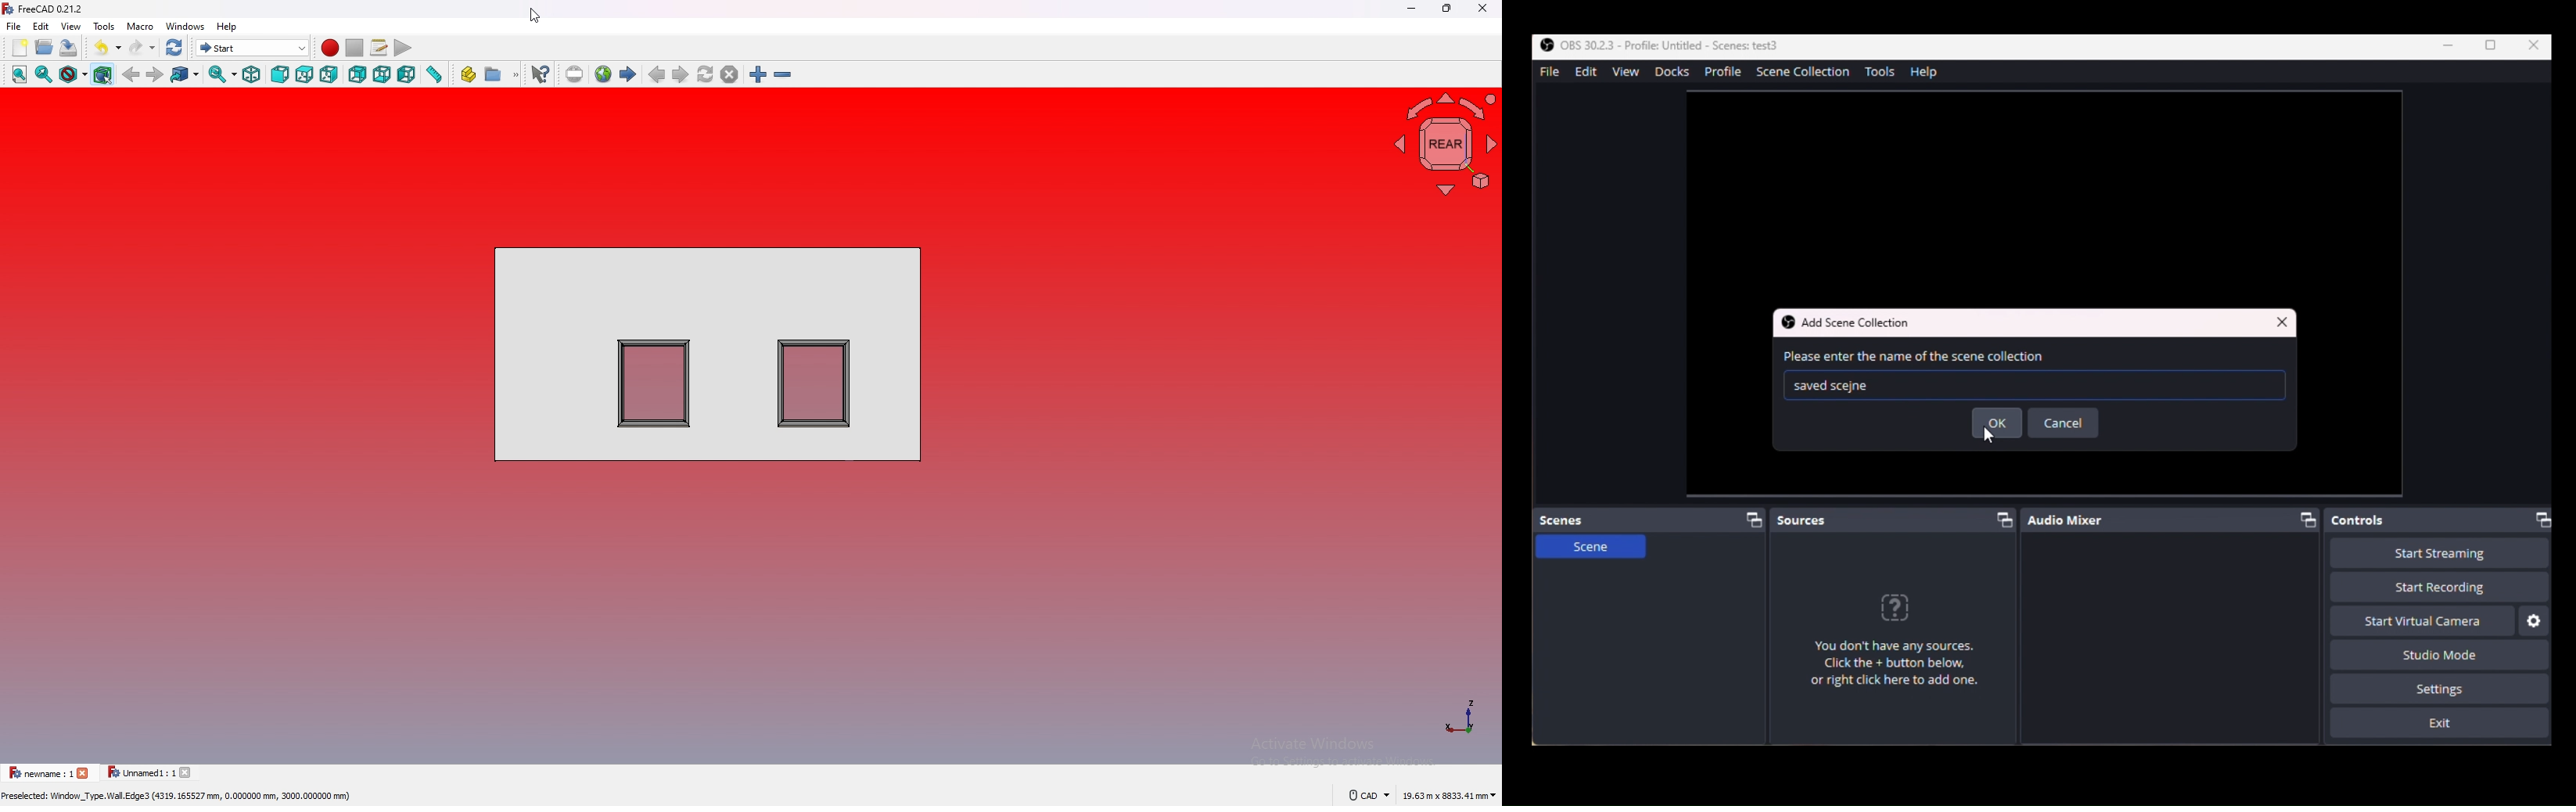  I want to click on axis, so click(1463, 715).